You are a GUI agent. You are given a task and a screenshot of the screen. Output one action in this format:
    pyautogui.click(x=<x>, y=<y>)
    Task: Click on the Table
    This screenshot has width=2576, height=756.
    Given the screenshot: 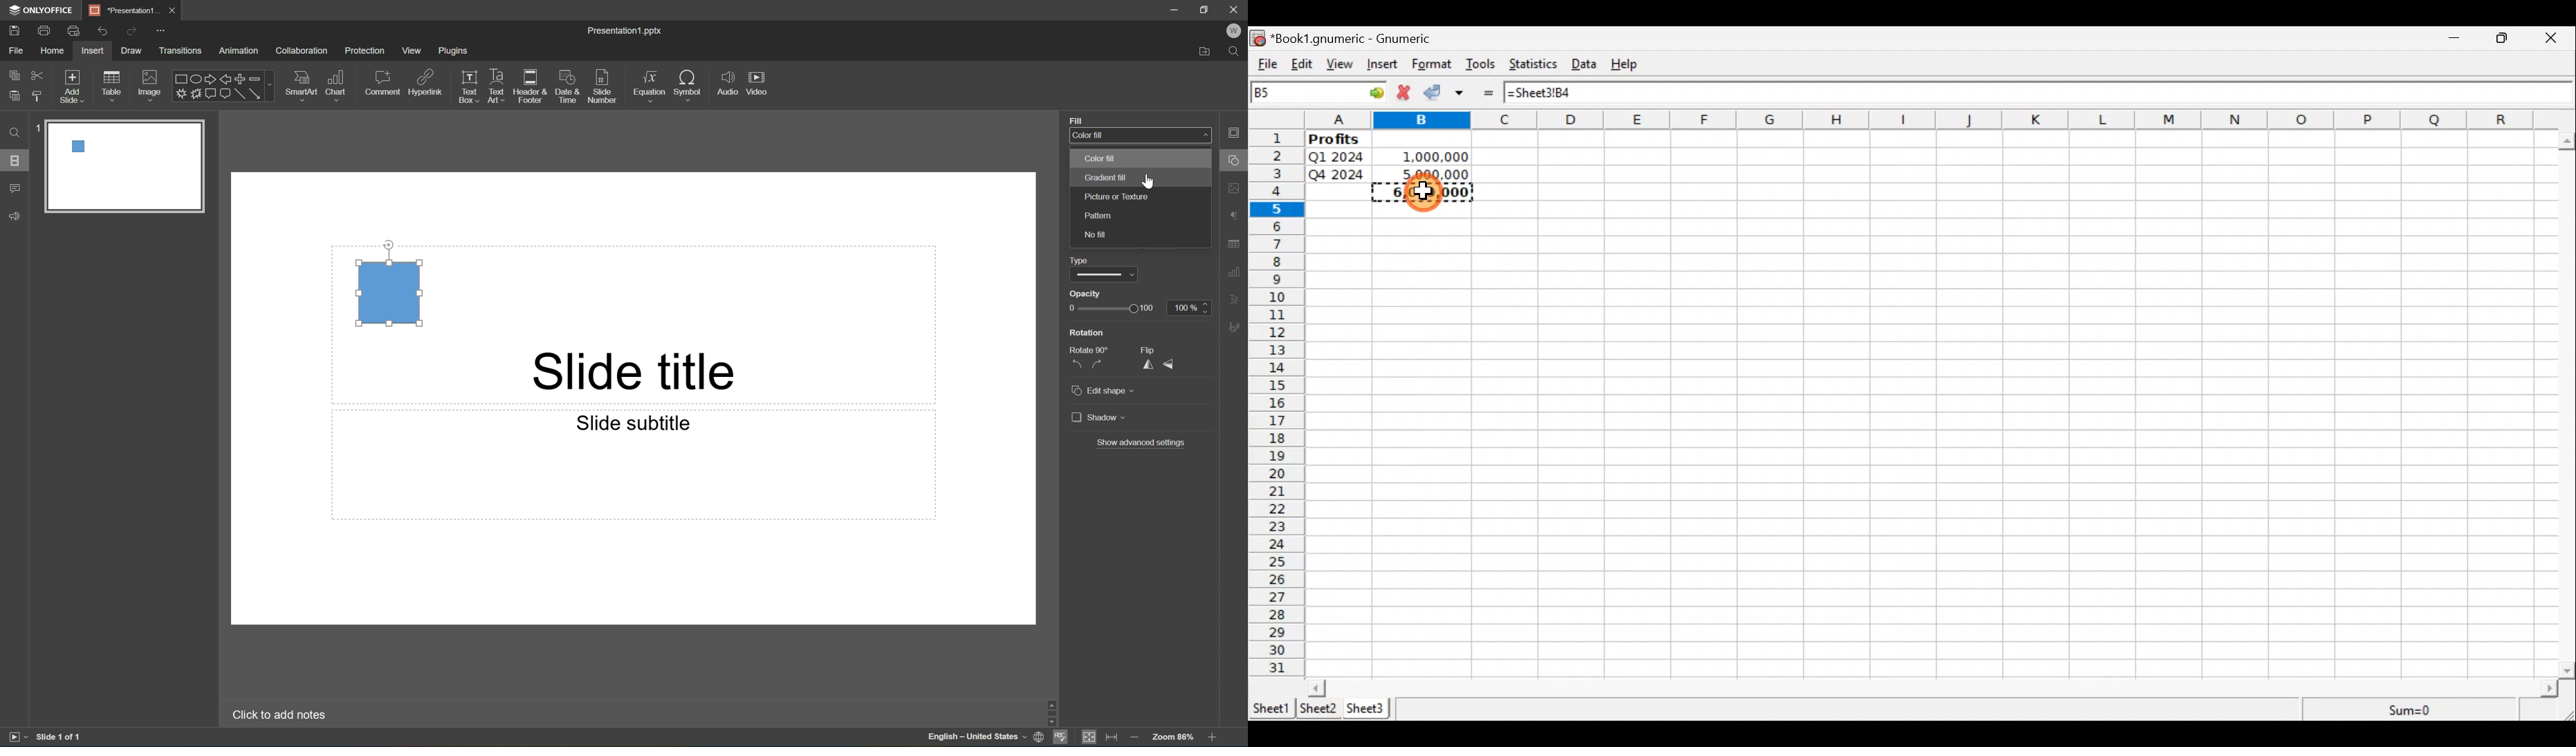 What is the action you would take?
    pyautogui.click(x=112, y=85)
    